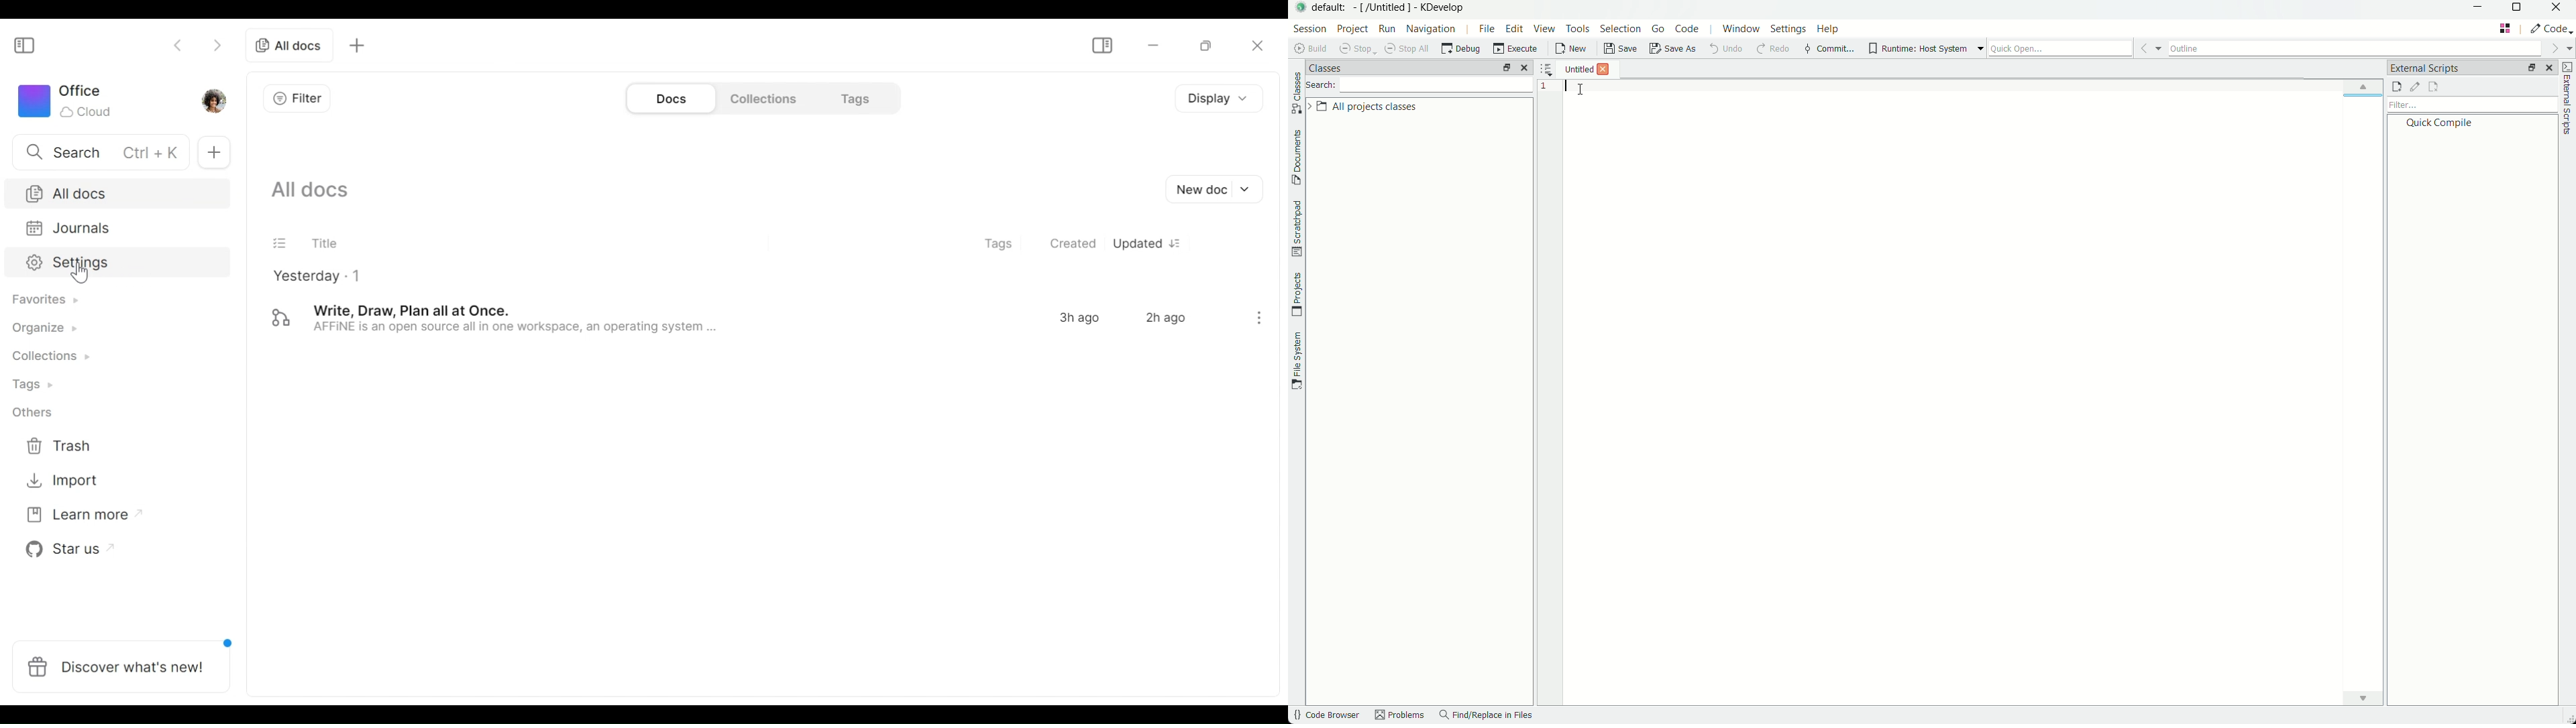  What do you see at coordinates (1743, 31) in the screenshot?
I see `window` at bounding box center [1743, 31].